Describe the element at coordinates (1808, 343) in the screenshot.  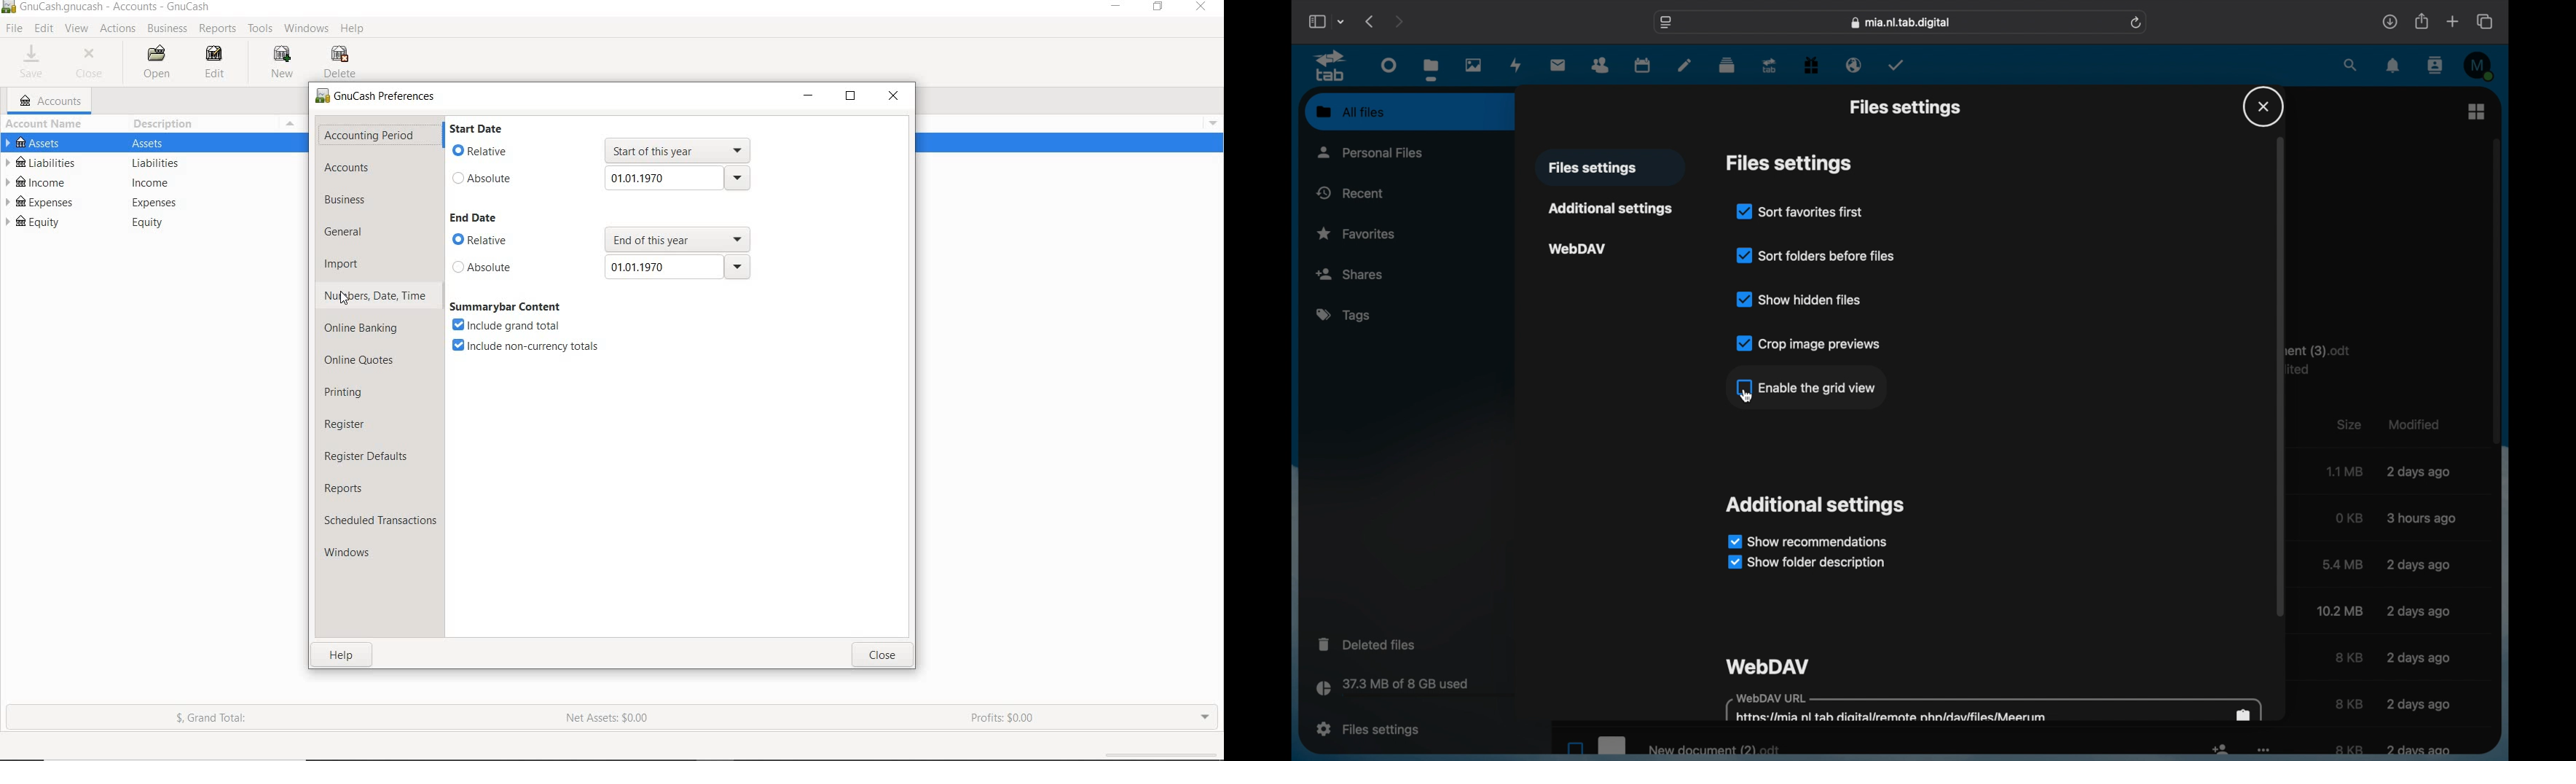
I see `crop image previews` at that location.